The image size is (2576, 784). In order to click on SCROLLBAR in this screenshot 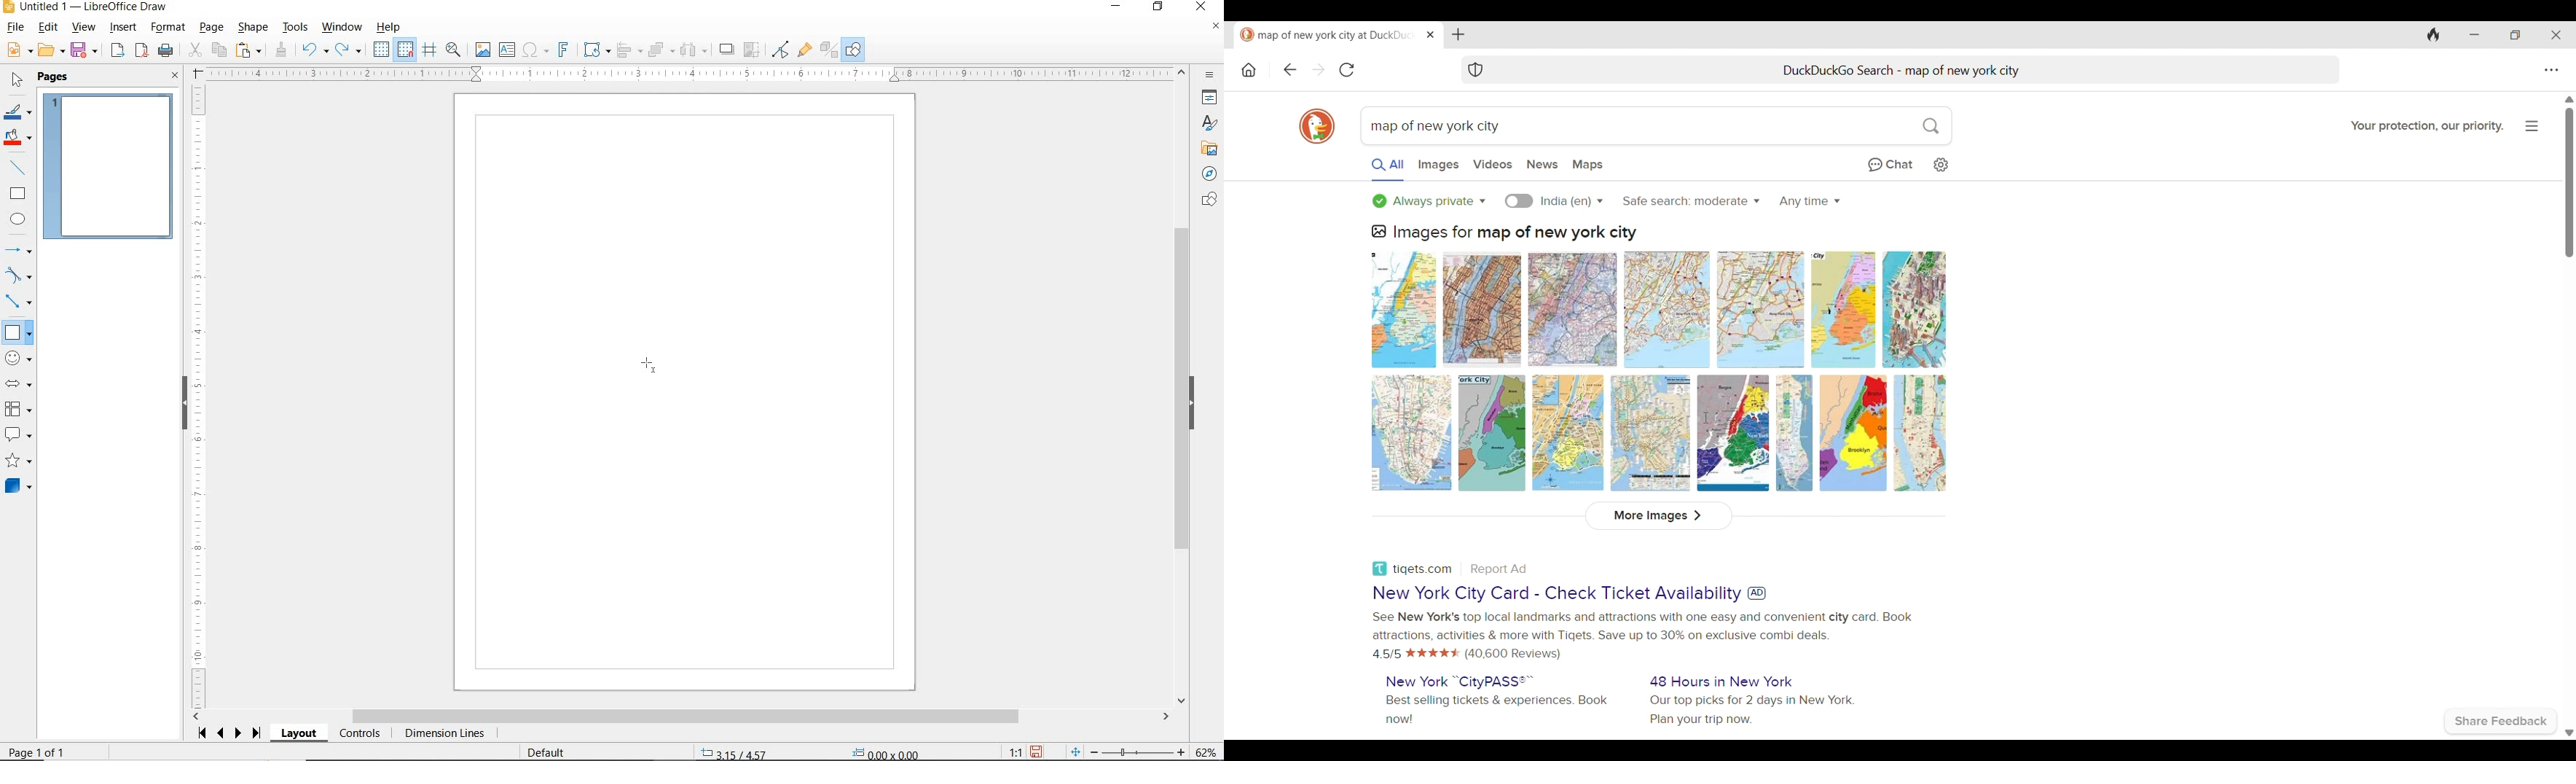, I will do `click(1184, 386)`.